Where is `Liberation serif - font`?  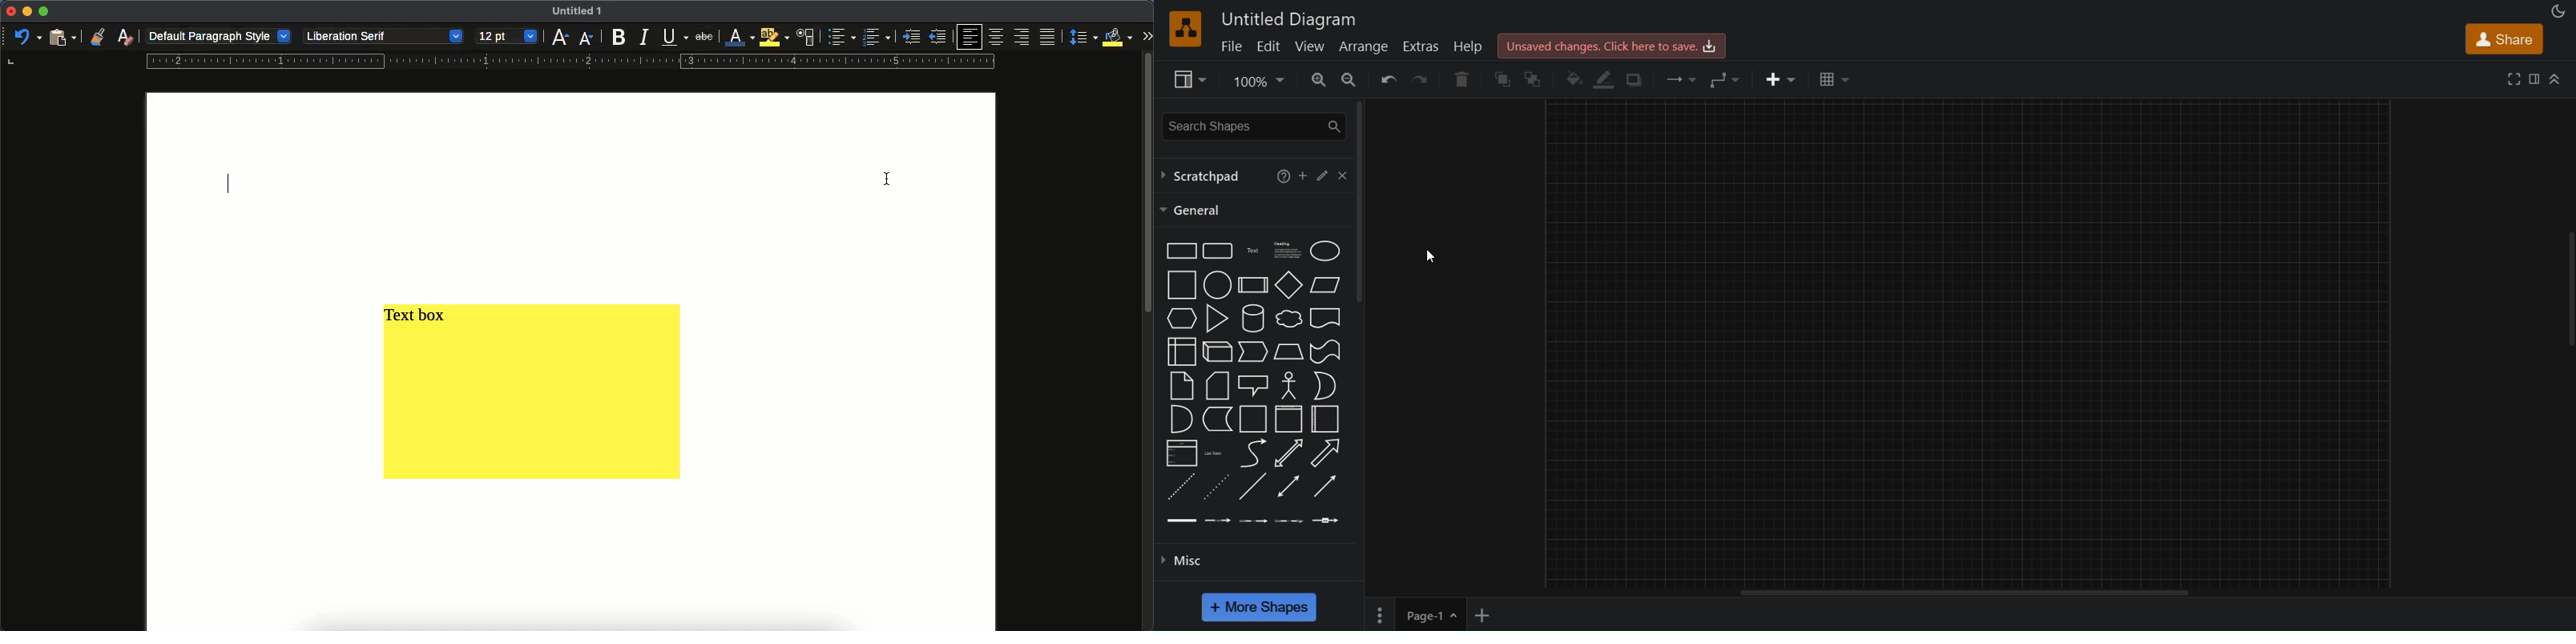
Liberation serif - font is located at coordinates (382, 36).